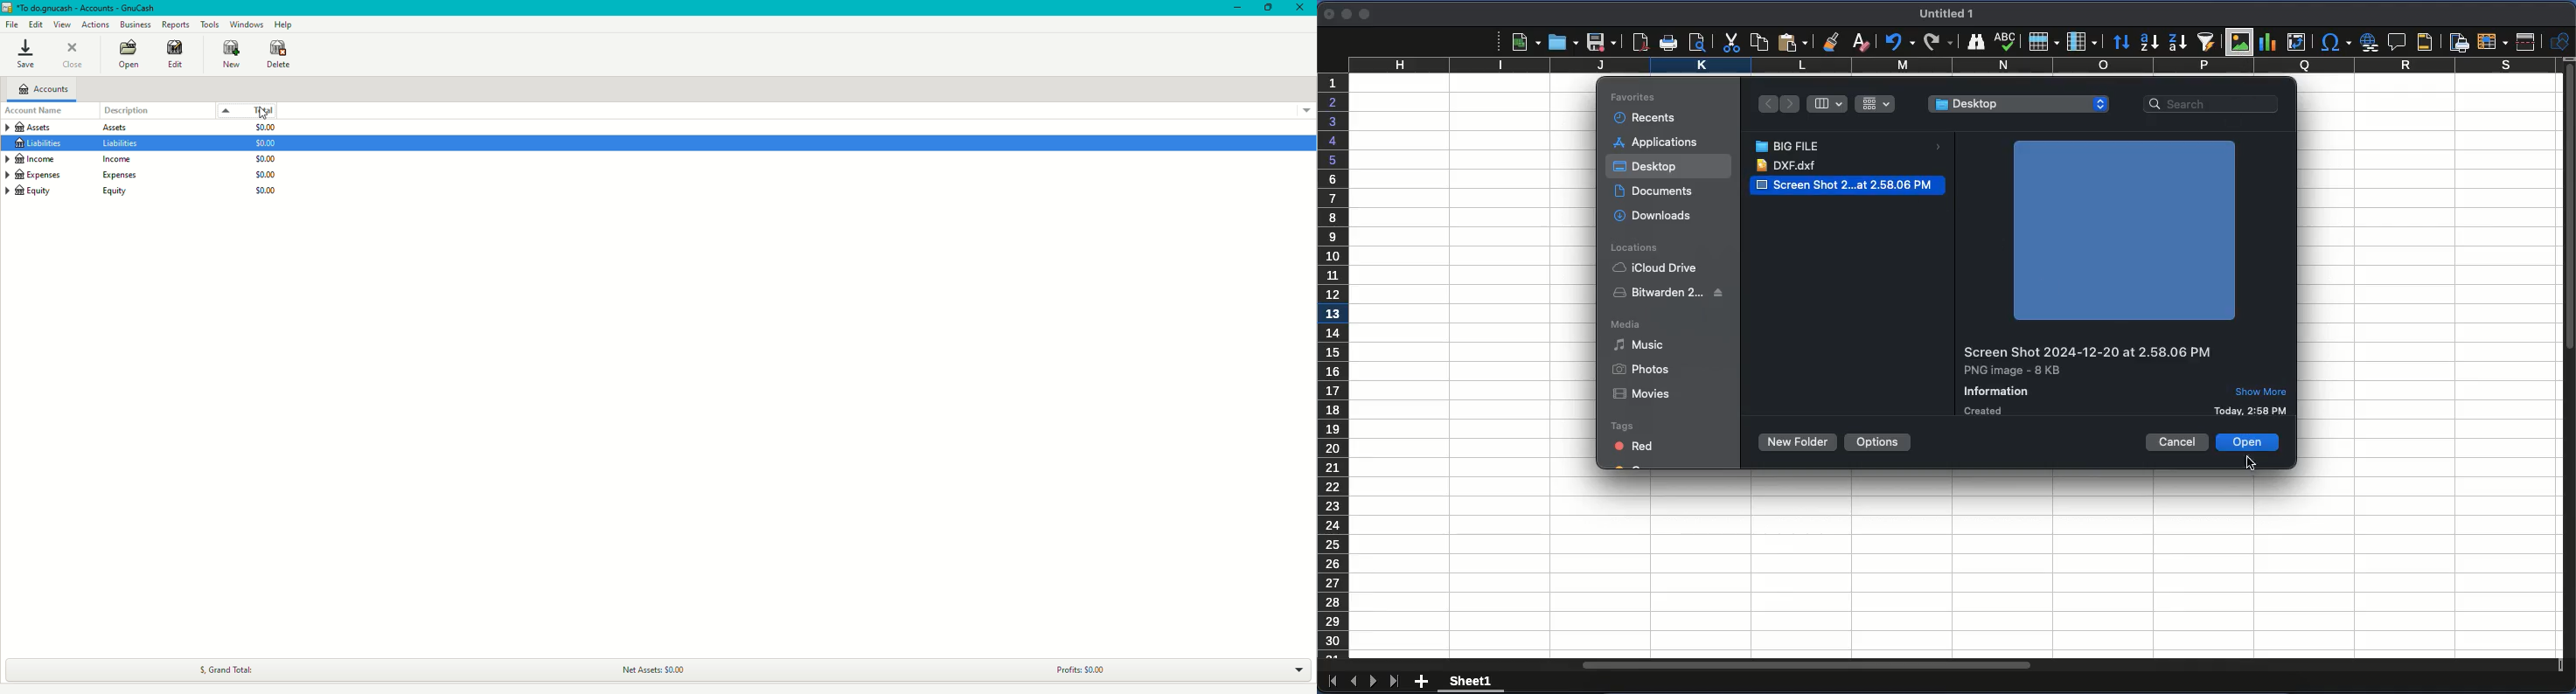 The width and height of the screenshot is (2576, 700). Describe the element at coordinates (1657, 215) in the screenshot. I see `downloads` at that location.